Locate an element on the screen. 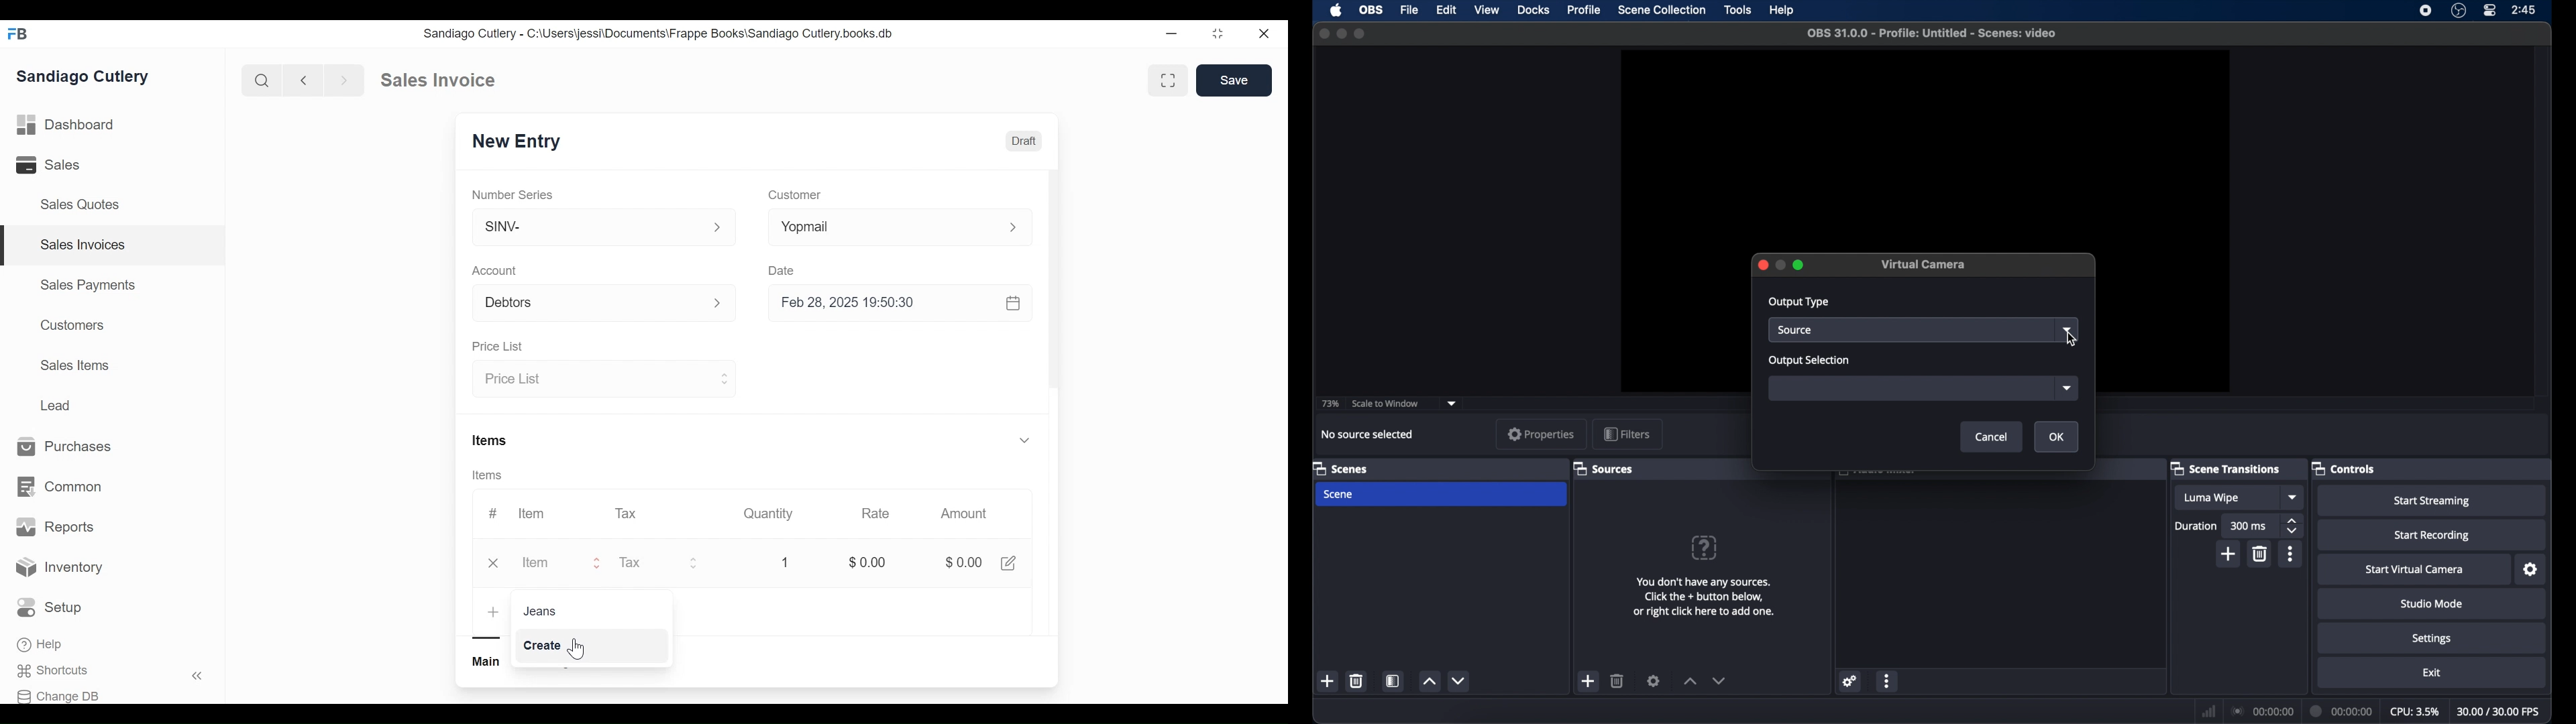 Image resolution: width=2576 pixels, height=728 pixels. Create is located at coordinates (547, 645).